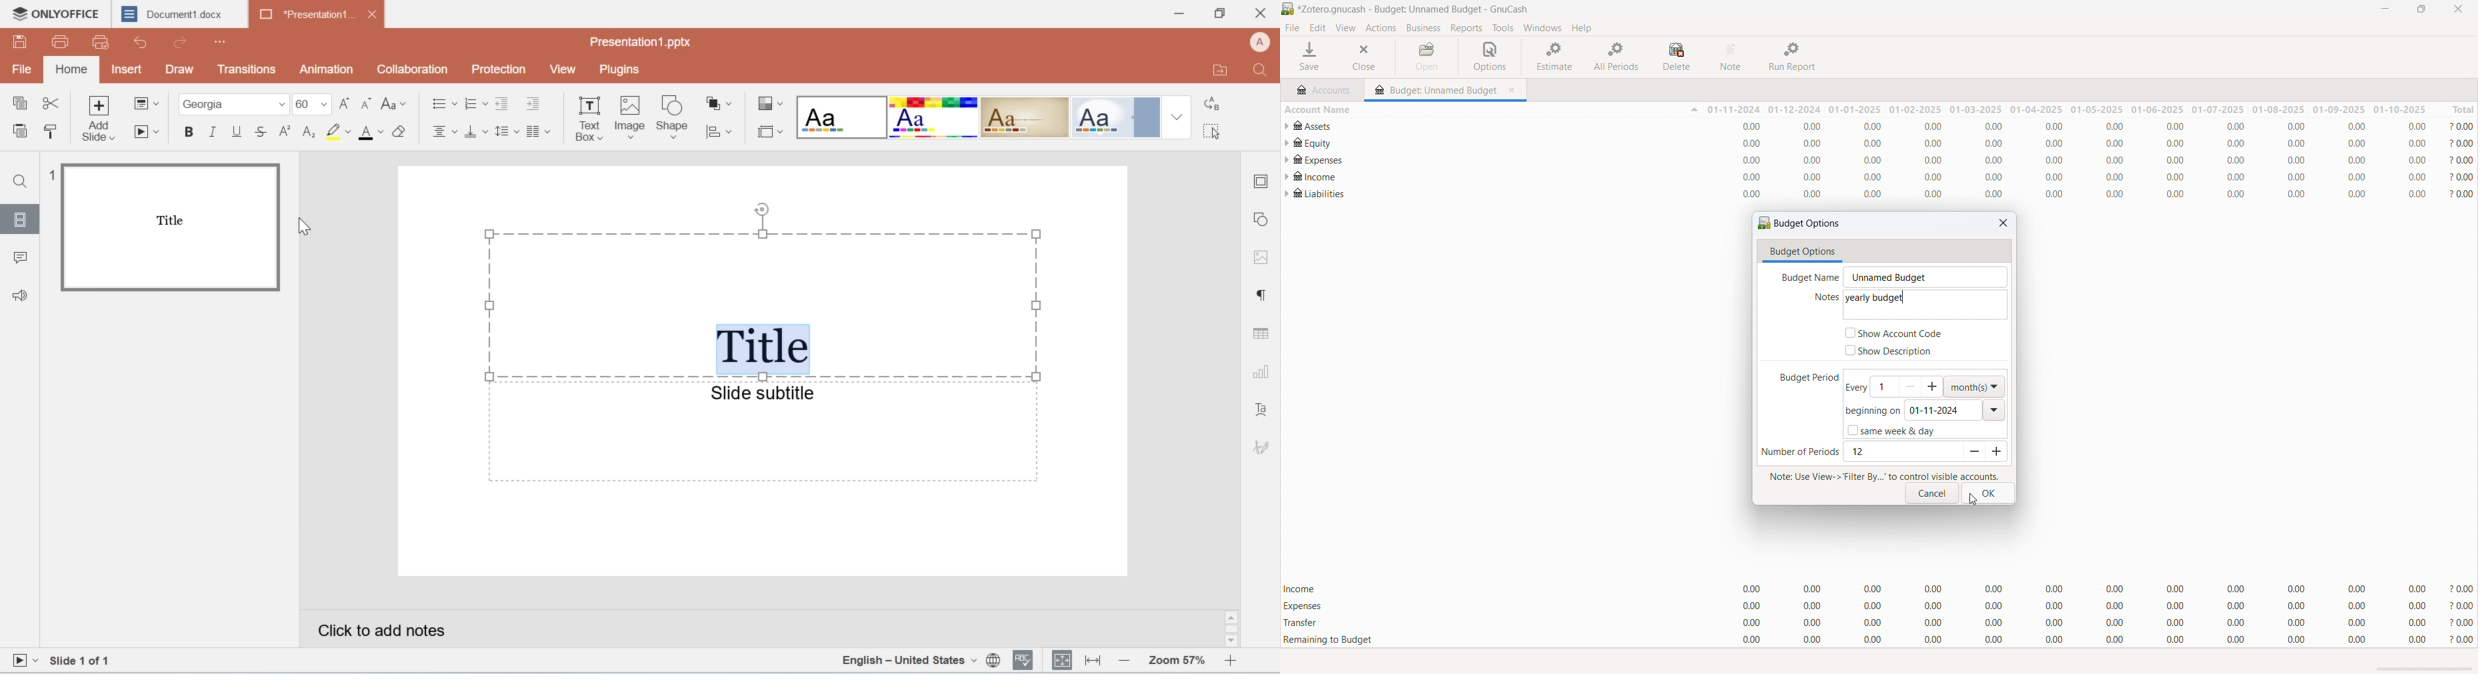  I want to click on 01-03-2025, so click(1975, 109).